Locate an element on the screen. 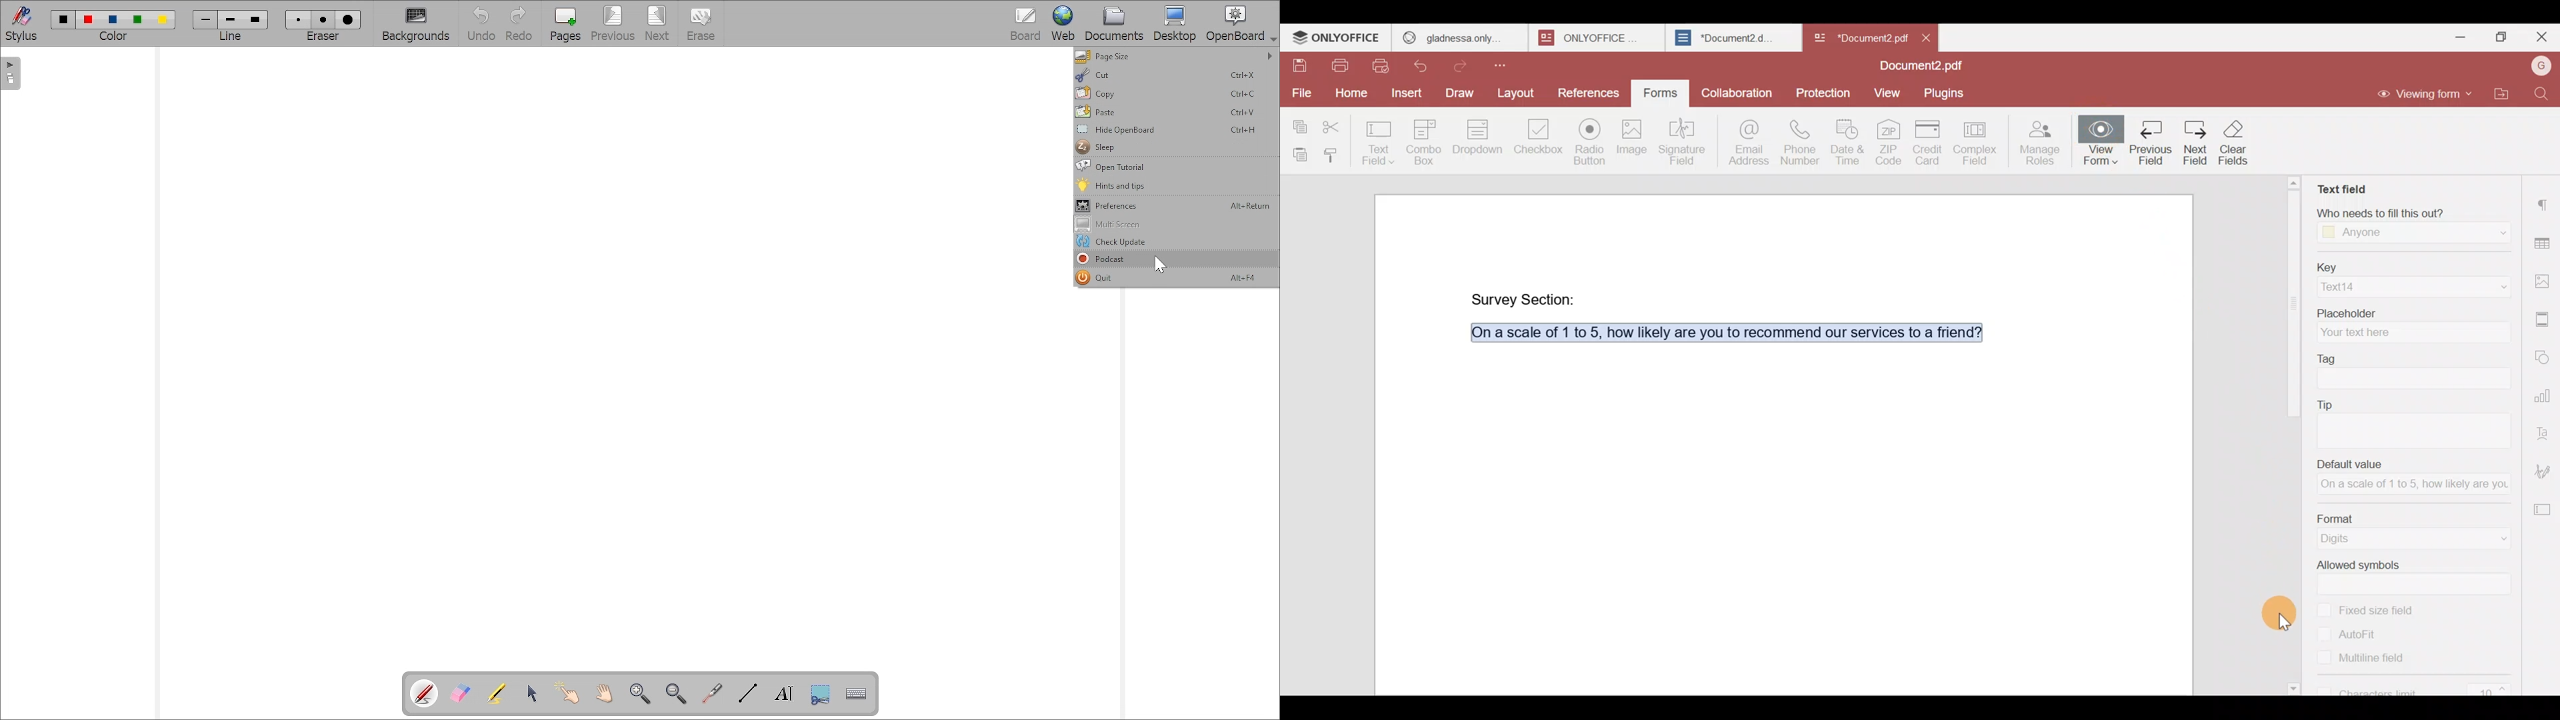 The height and width of the screenshot is (728, 2576). Survey Section: is located at coordinates (1526, 299).